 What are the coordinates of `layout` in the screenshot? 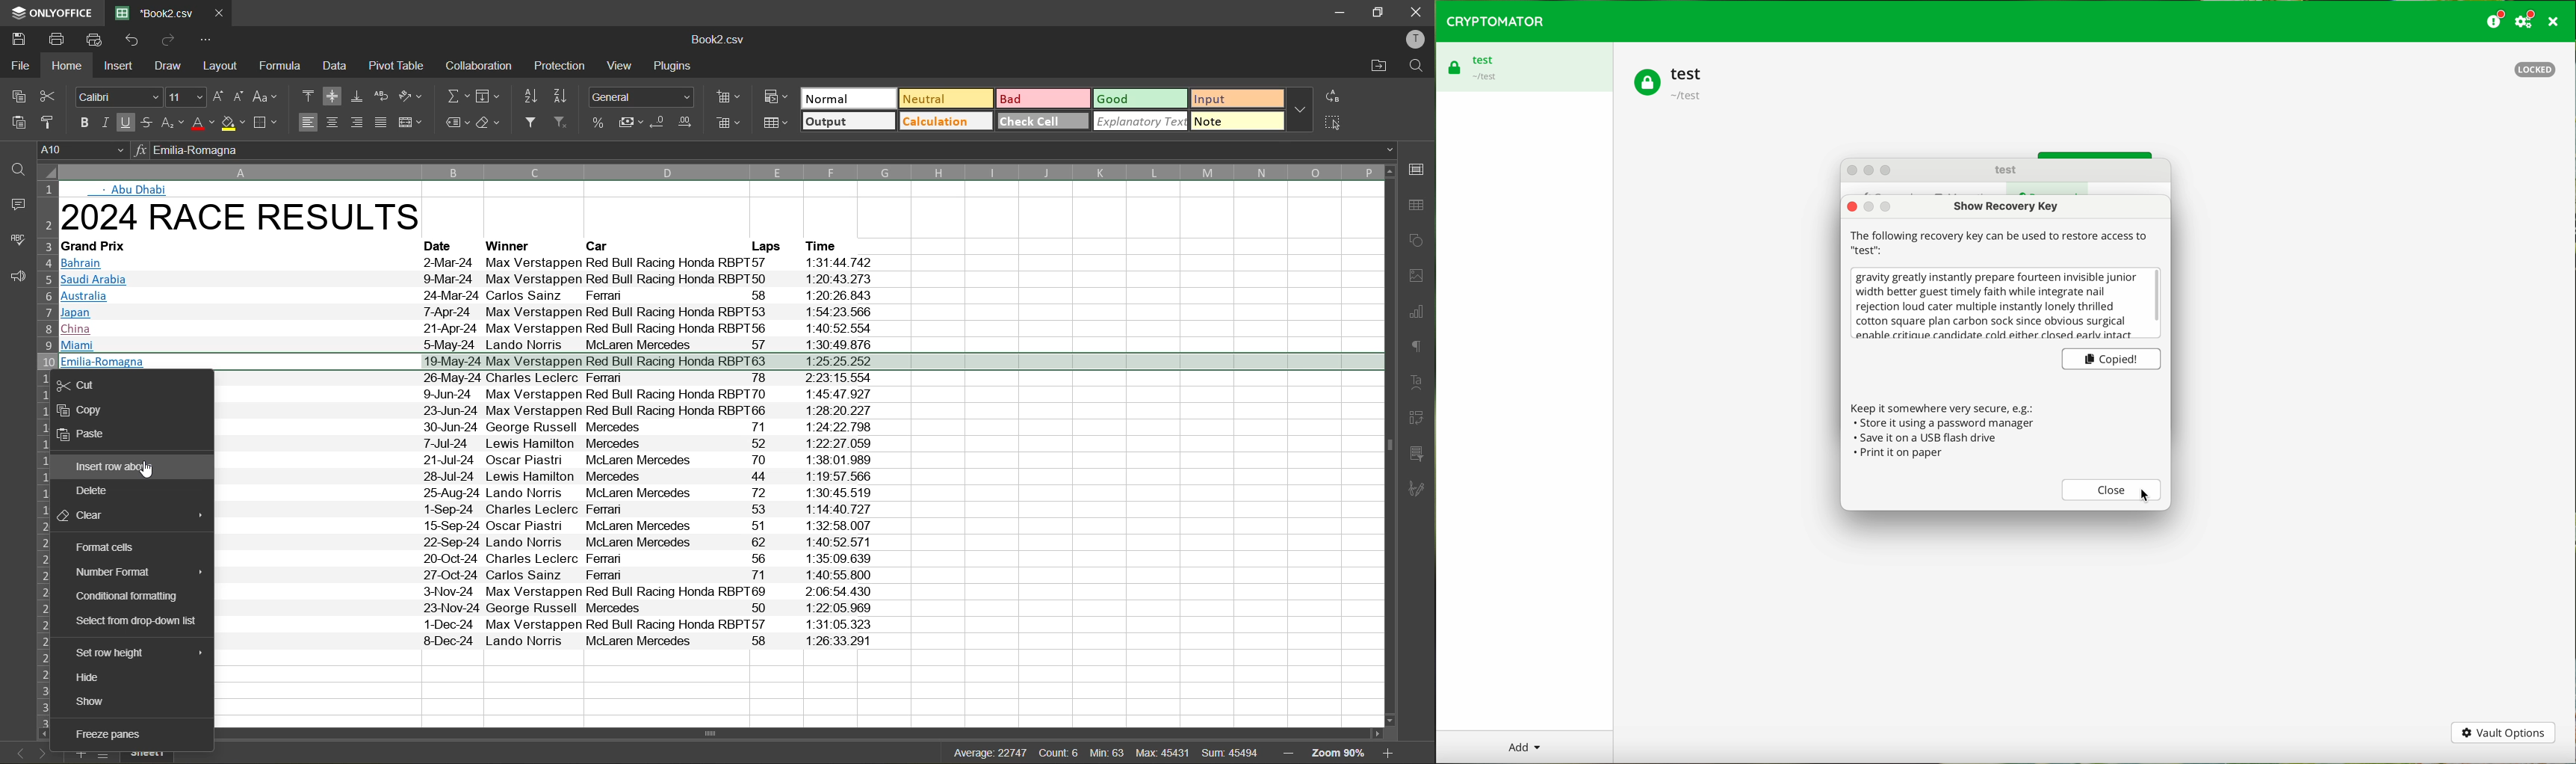 It's located at (220, 64).